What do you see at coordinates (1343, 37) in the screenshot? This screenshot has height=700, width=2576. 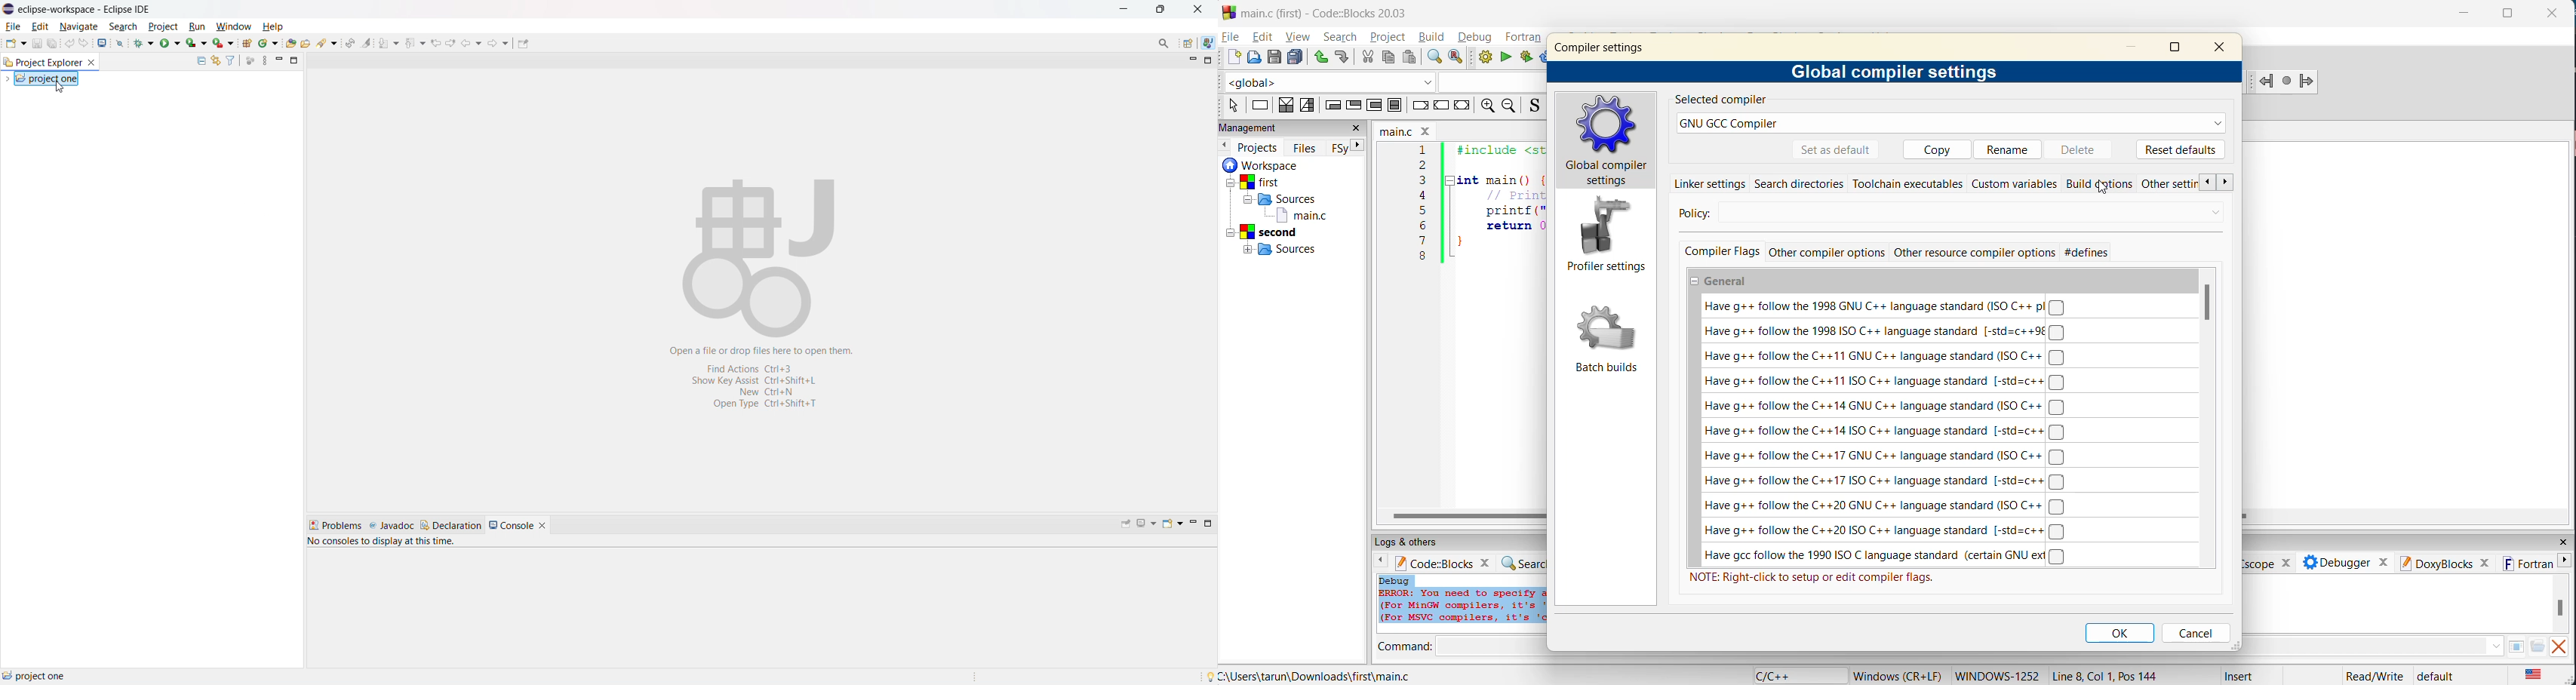 I see `search` at bounding box center [1343, 37].